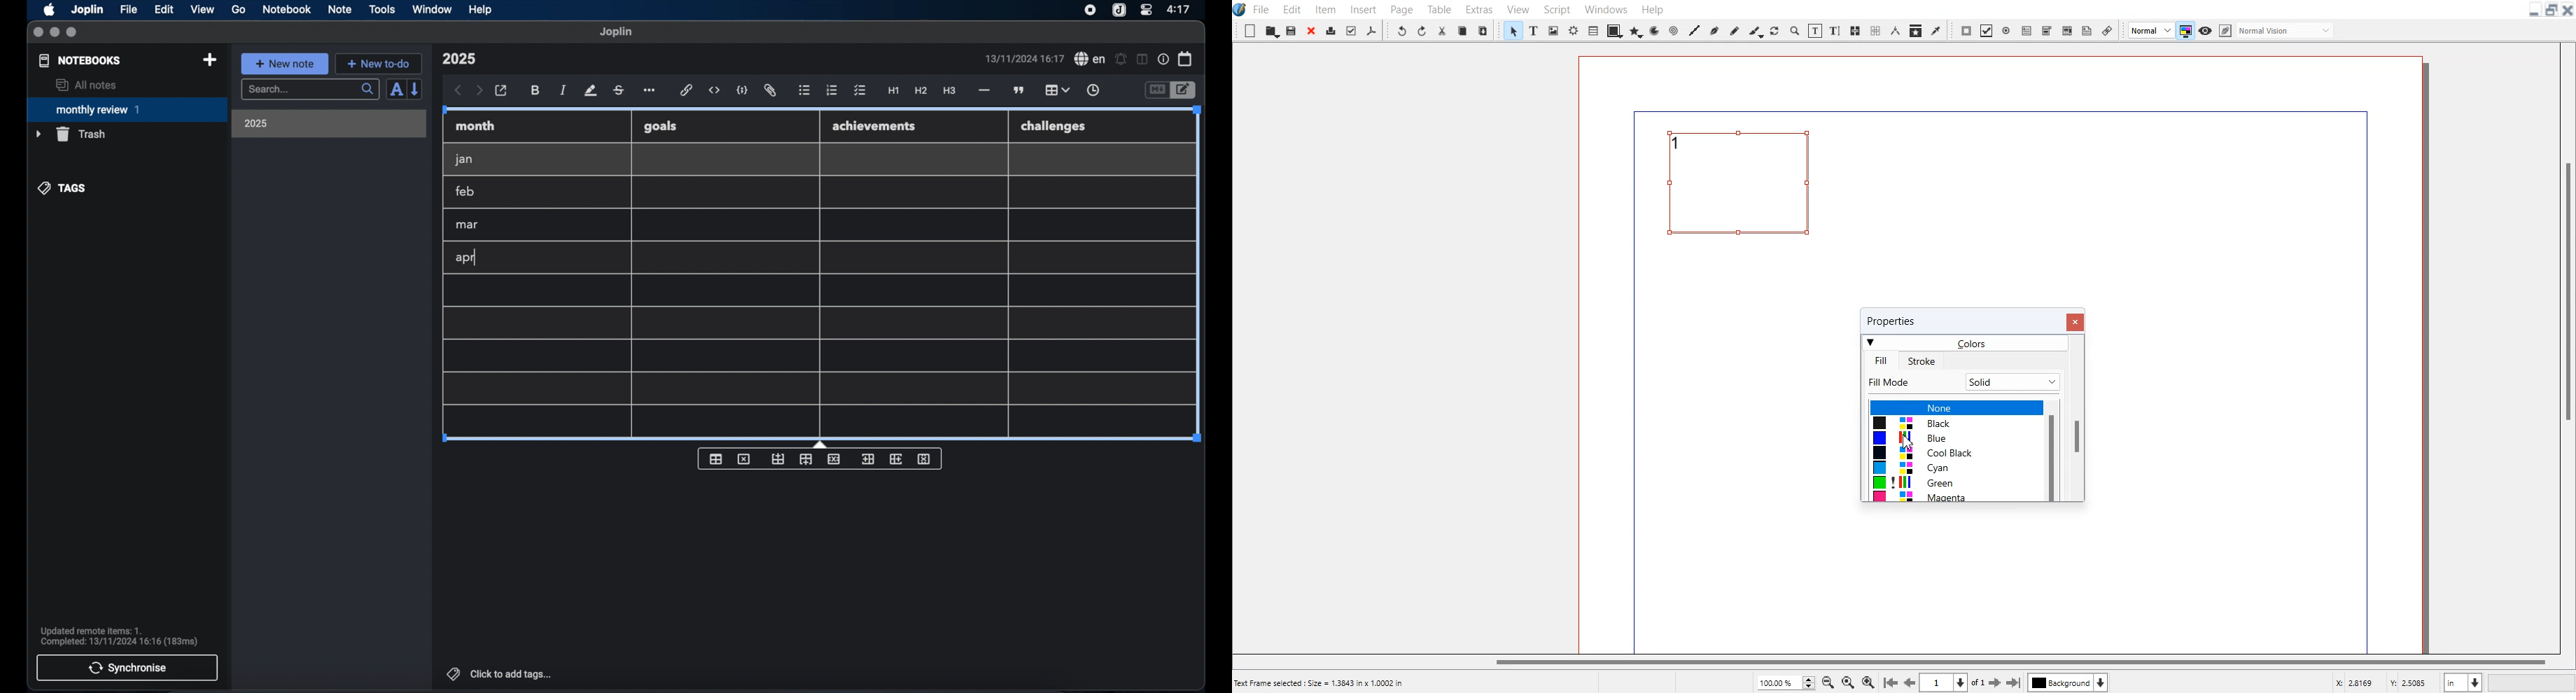 The image size is (2576, 700). Describe the element at coordinates (1534, 31) in the screenshot. I see `Text Frame` at that location.